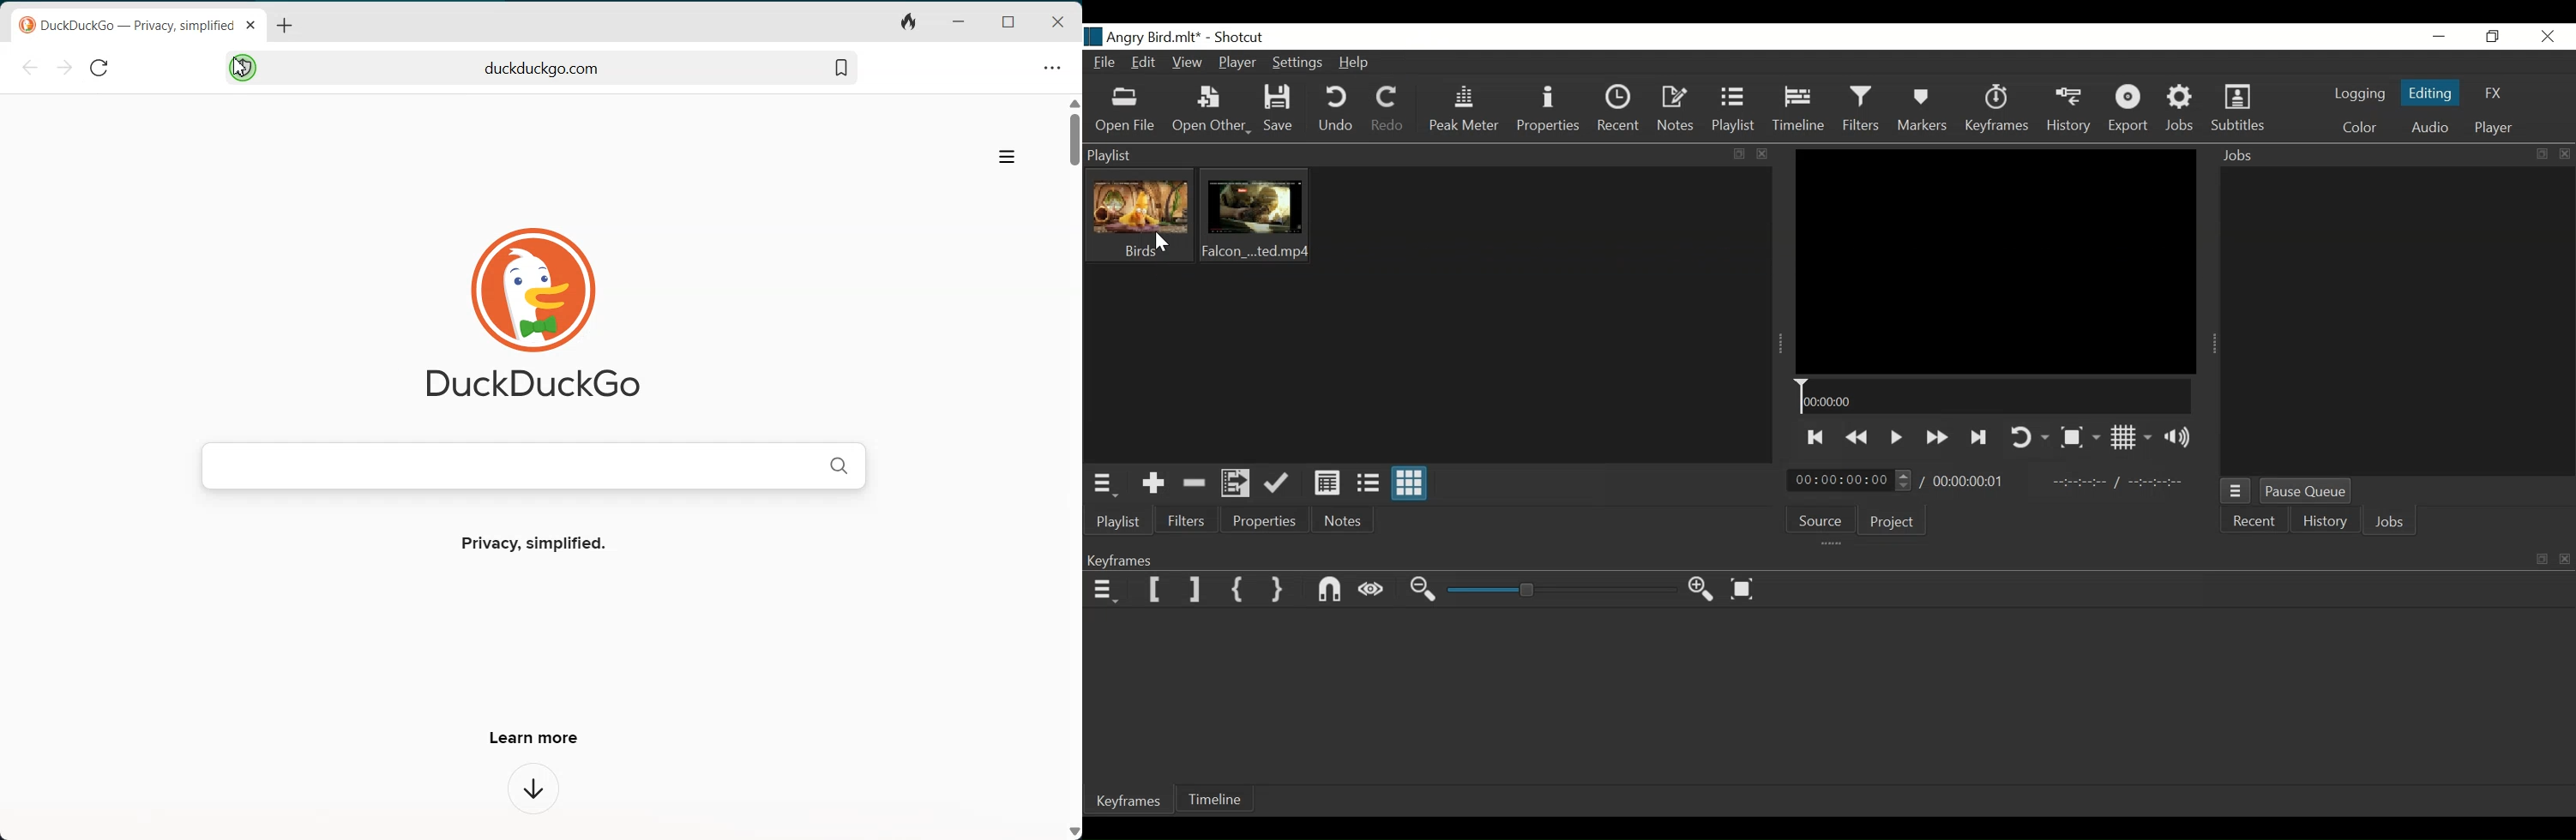 This screenshot has width=2576, height=840. Describe the element at coordinates (1195, 484) in the screenshot. I see `Remove cut` at that location.